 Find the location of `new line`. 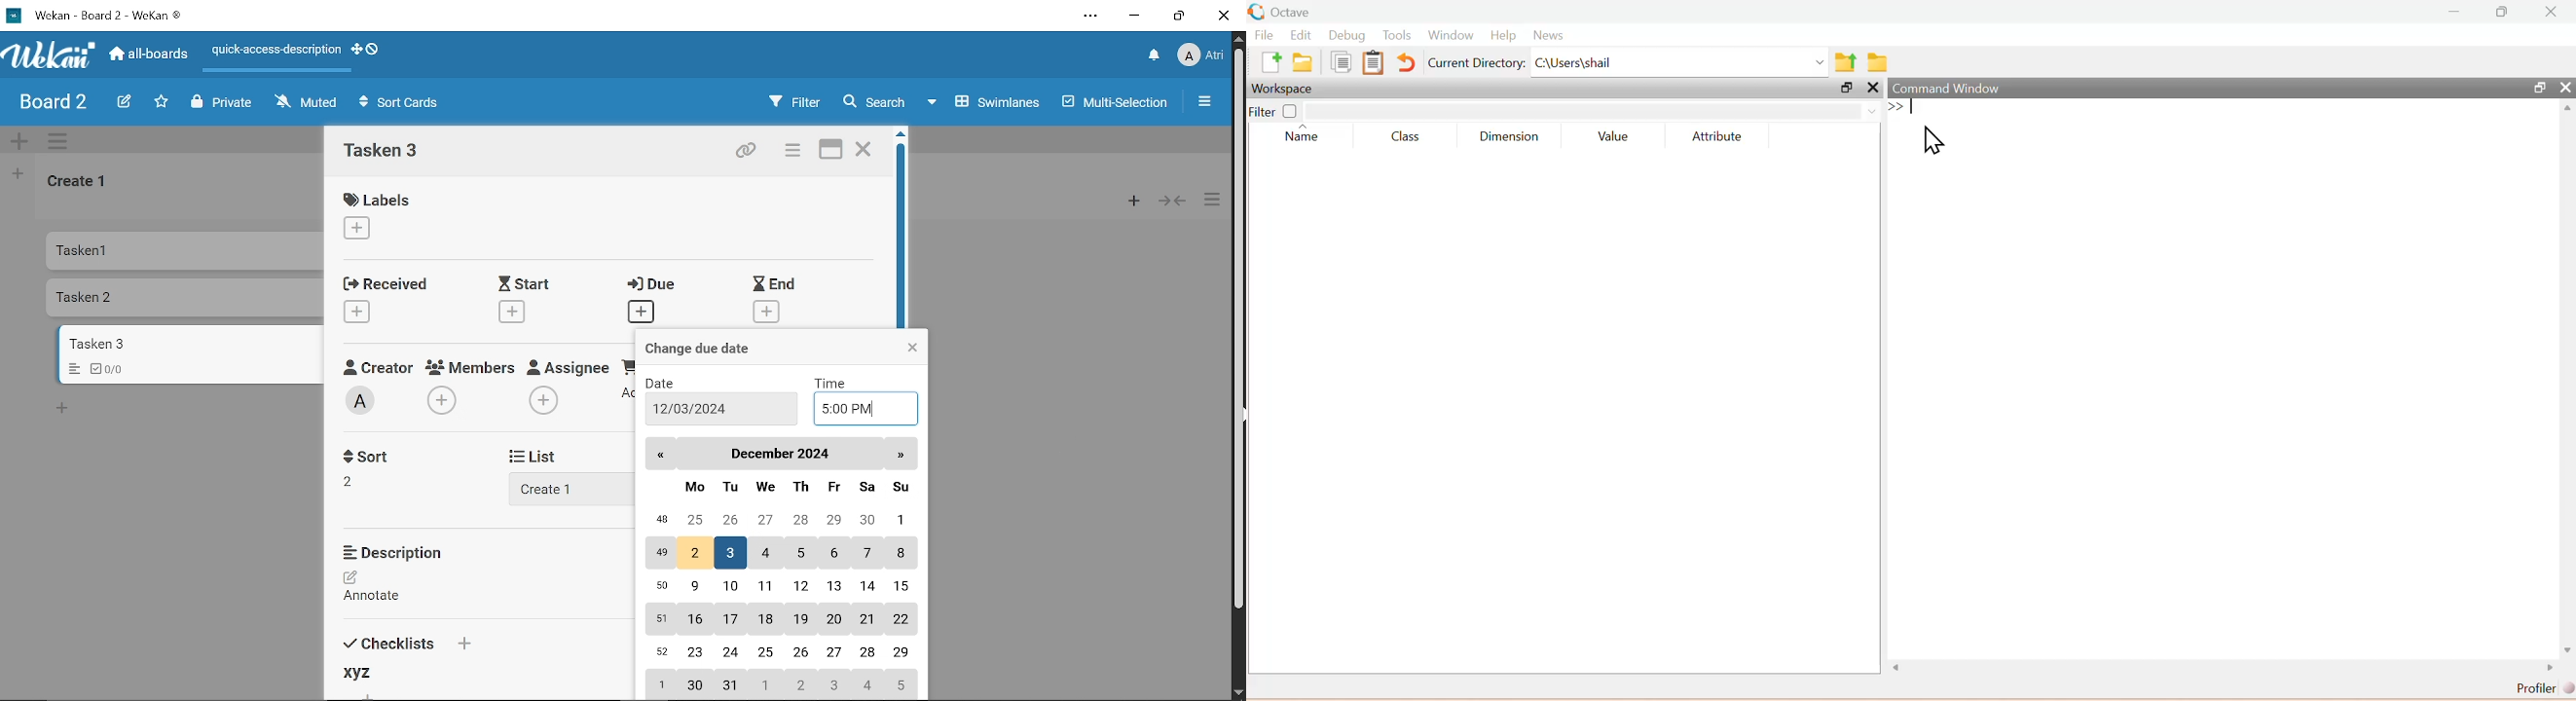

new line is located at coordinates (1896, 106).